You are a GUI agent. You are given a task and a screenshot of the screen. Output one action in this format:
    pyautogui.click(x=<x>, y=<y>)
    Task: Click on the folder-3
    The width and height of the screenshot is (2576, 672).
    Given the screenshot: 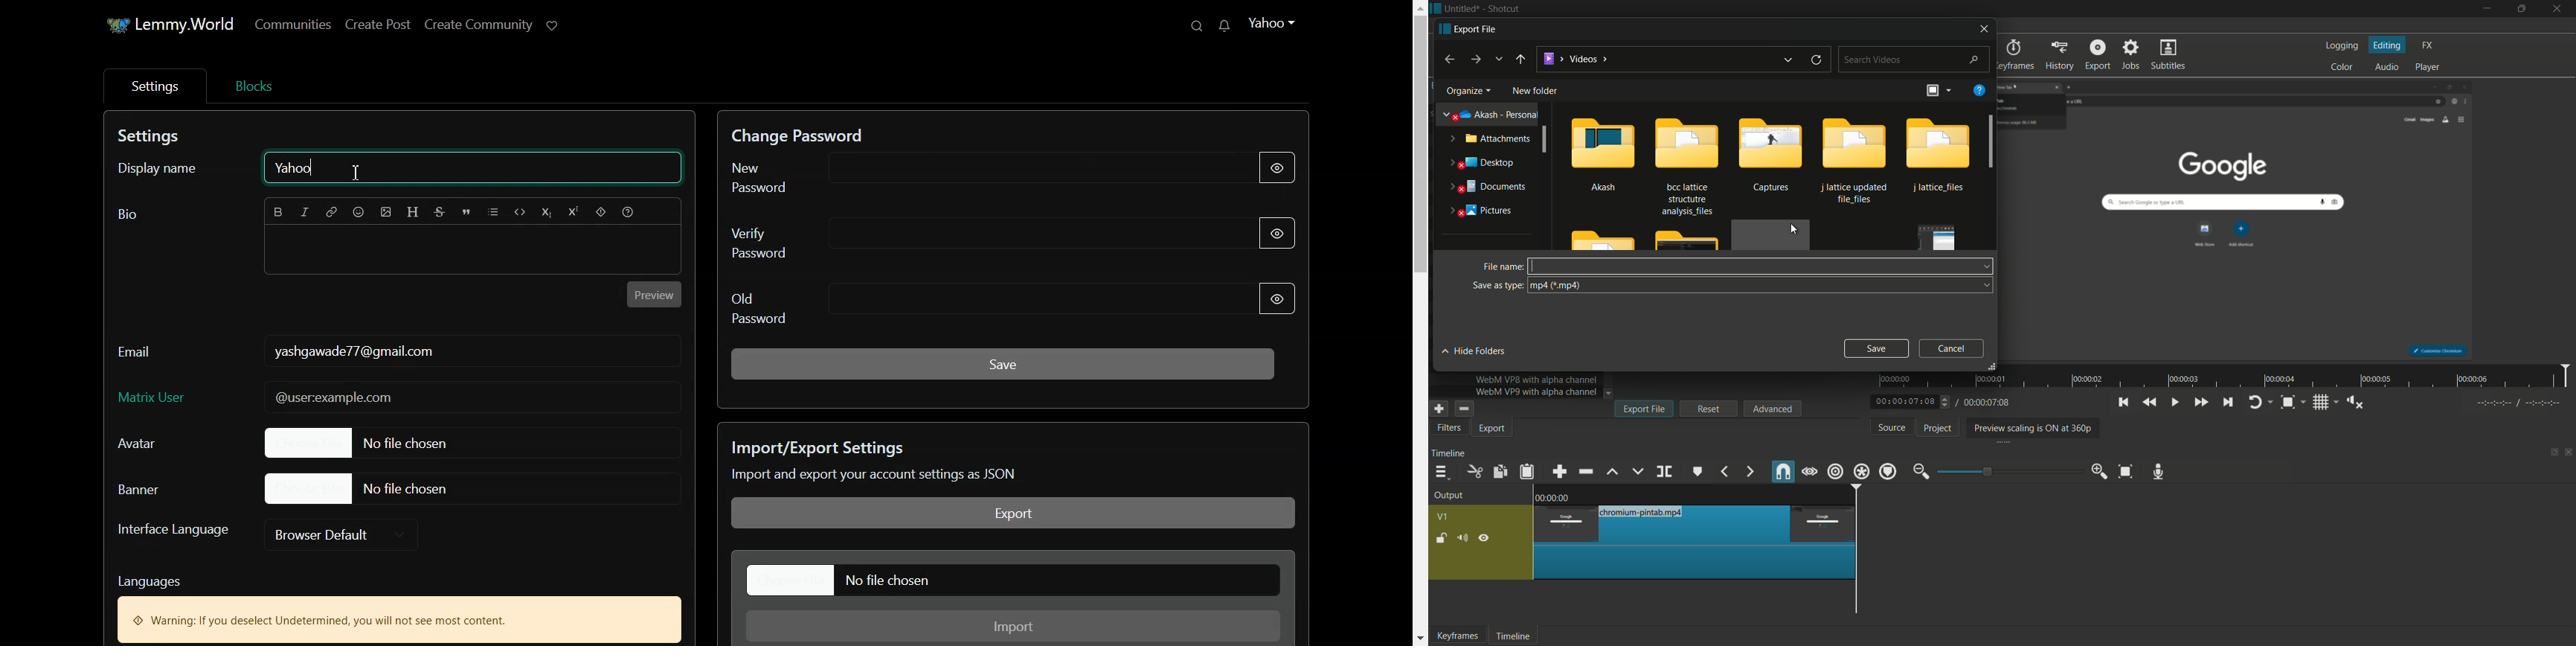 What is the action you would take?
    pyautogui.click(x=1770, y=156)
    